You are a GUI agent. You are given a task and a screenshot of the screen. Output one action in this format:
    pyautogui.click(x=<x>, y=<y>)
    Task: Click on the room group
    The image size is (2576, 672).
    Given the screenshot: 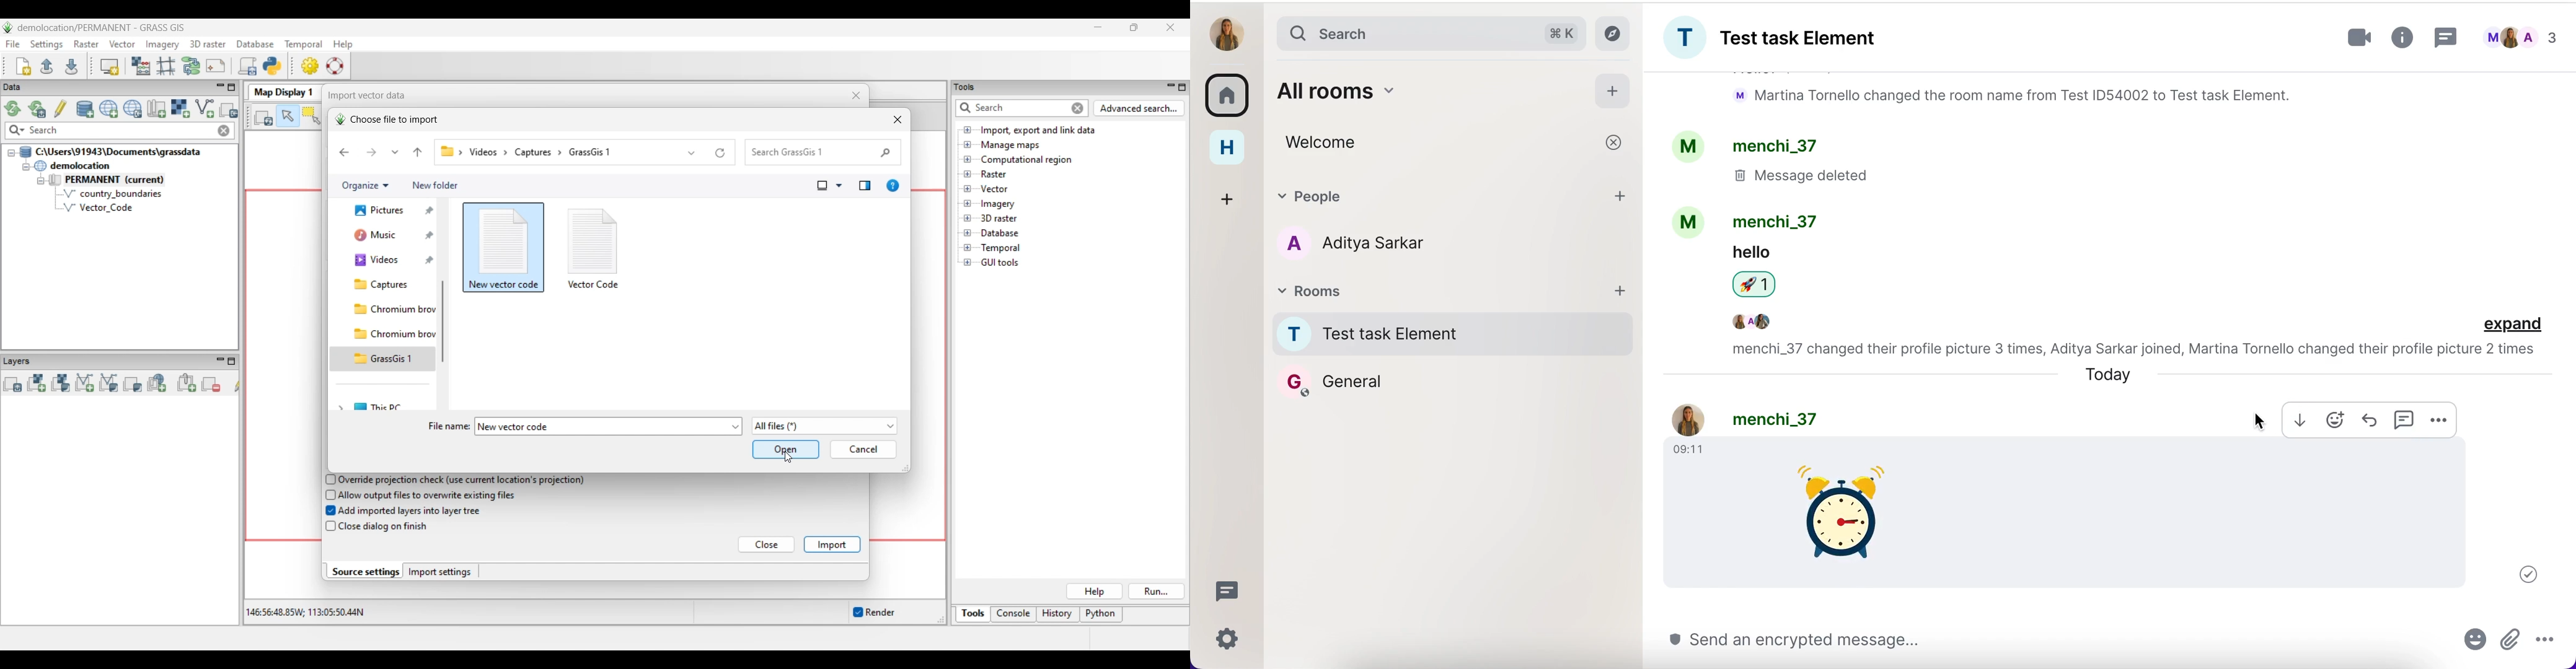 What is the action you would take?
    pyautogui.click(x=1806, y=38)
    